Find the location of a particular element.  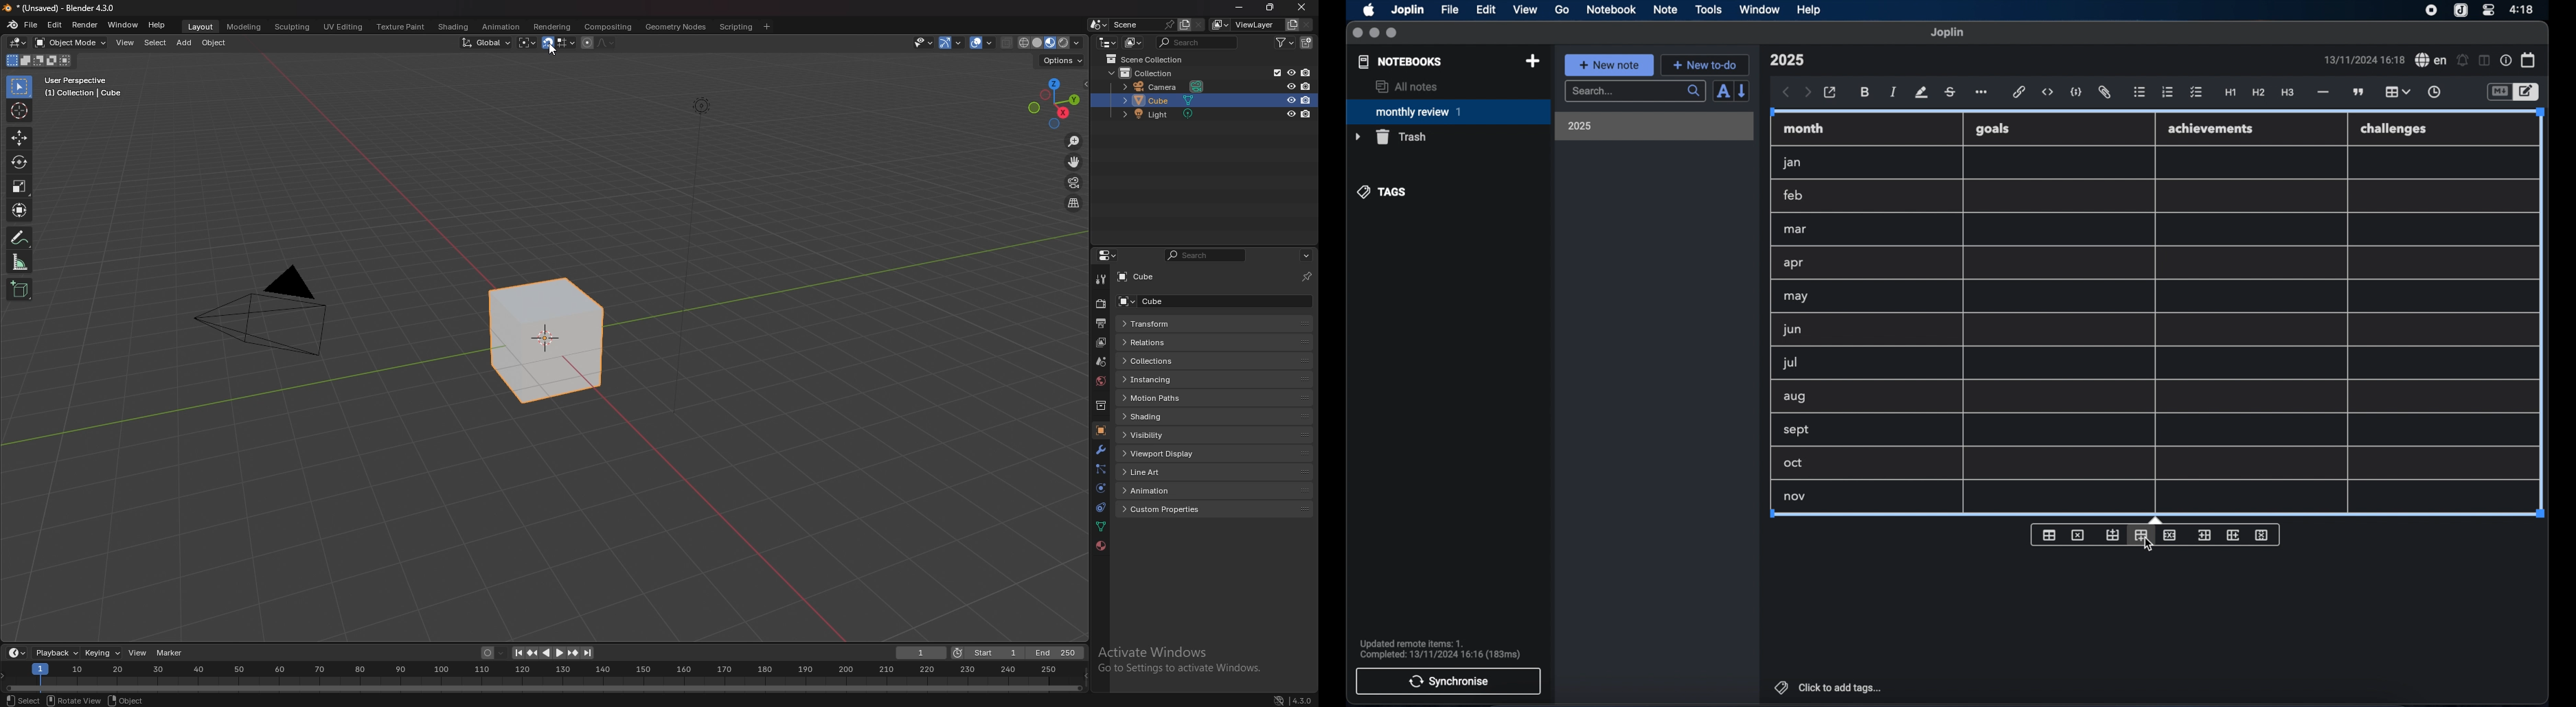

time is located at coordinates (2523, 9).